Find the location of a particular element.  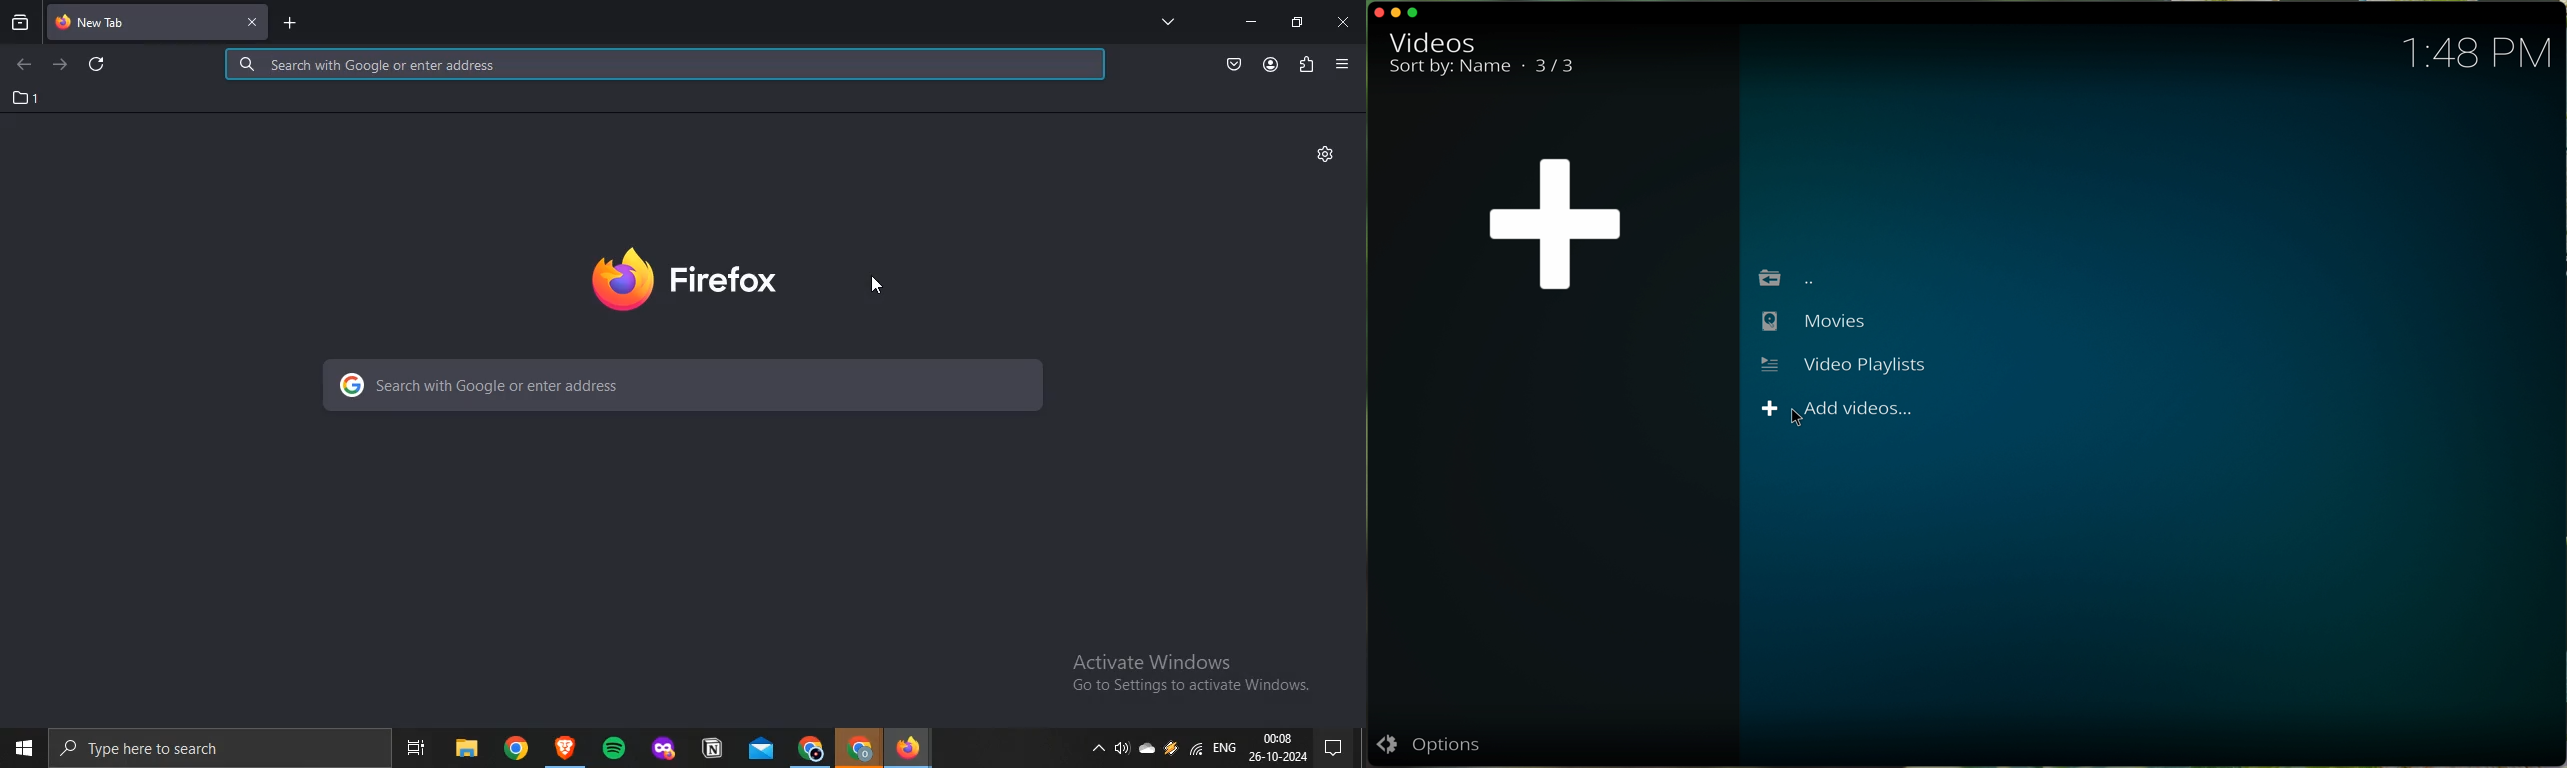

app icon is located at coordinates (661, 744).